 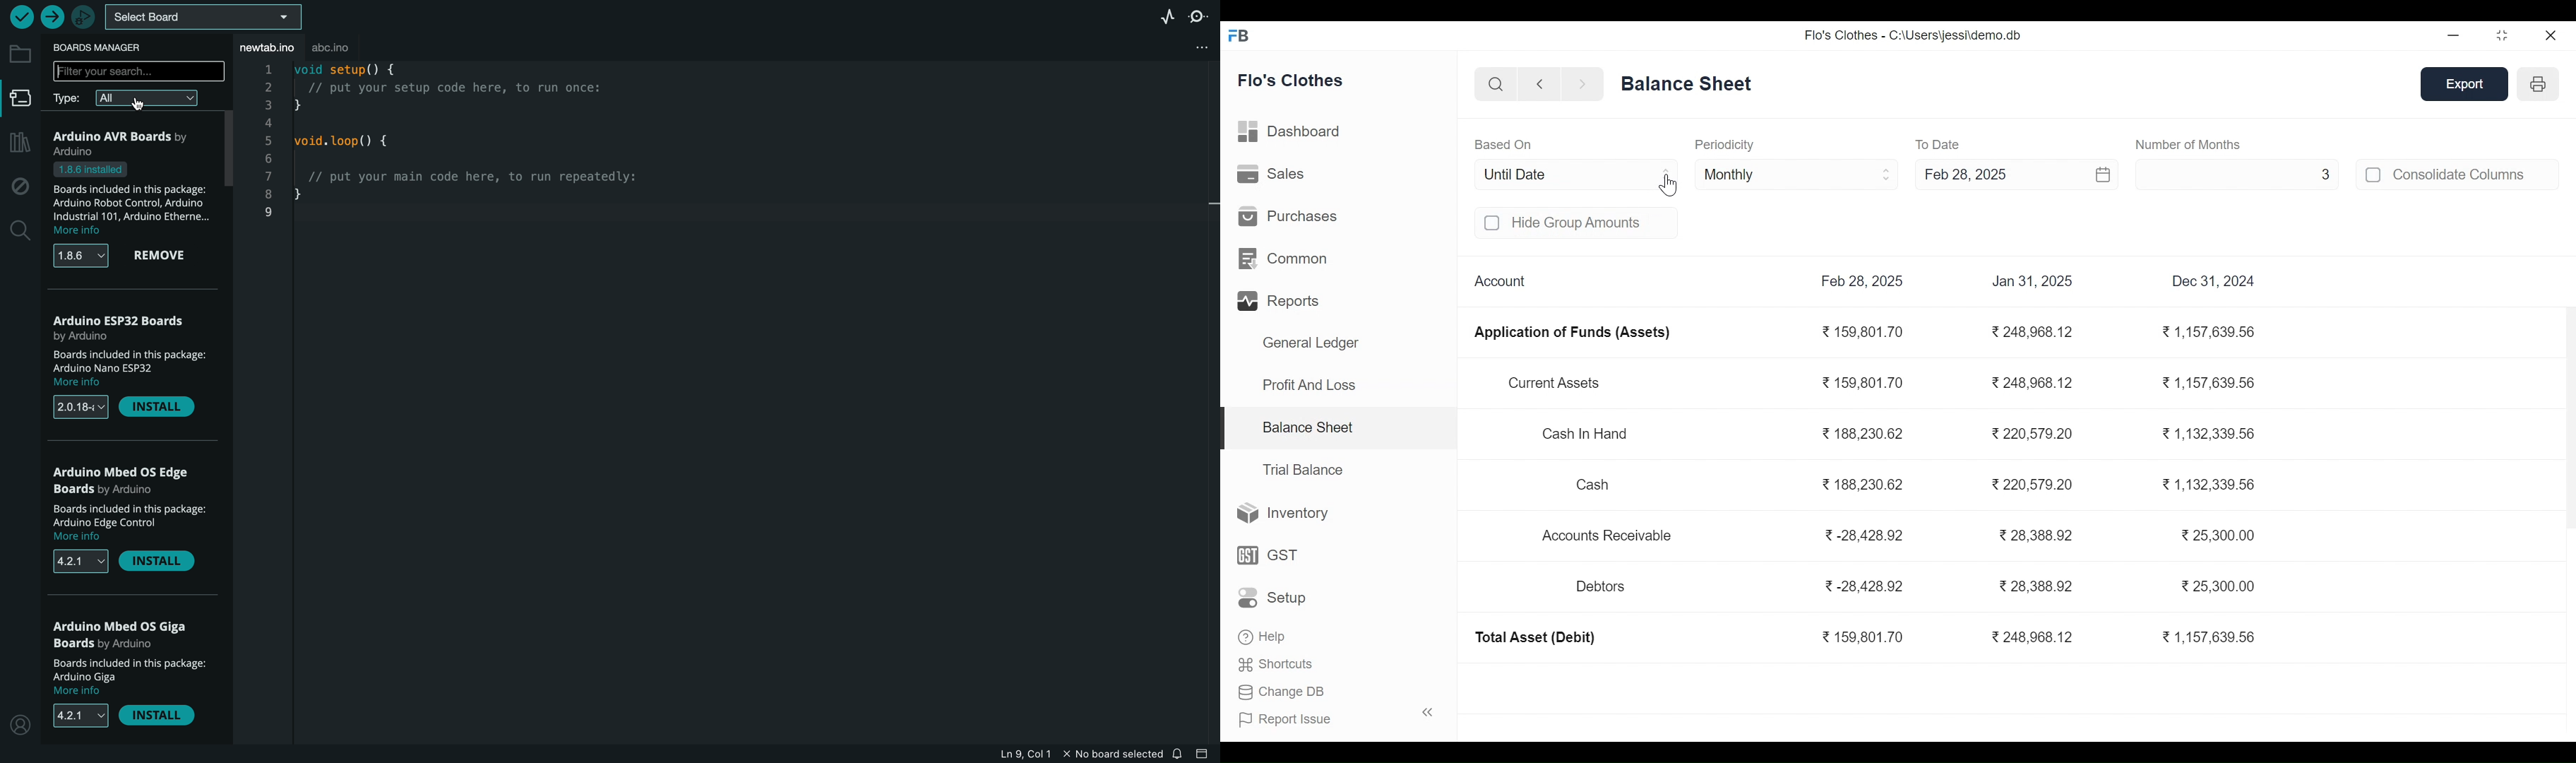 I want to click on checkbox, so click(x=2374, y=175).